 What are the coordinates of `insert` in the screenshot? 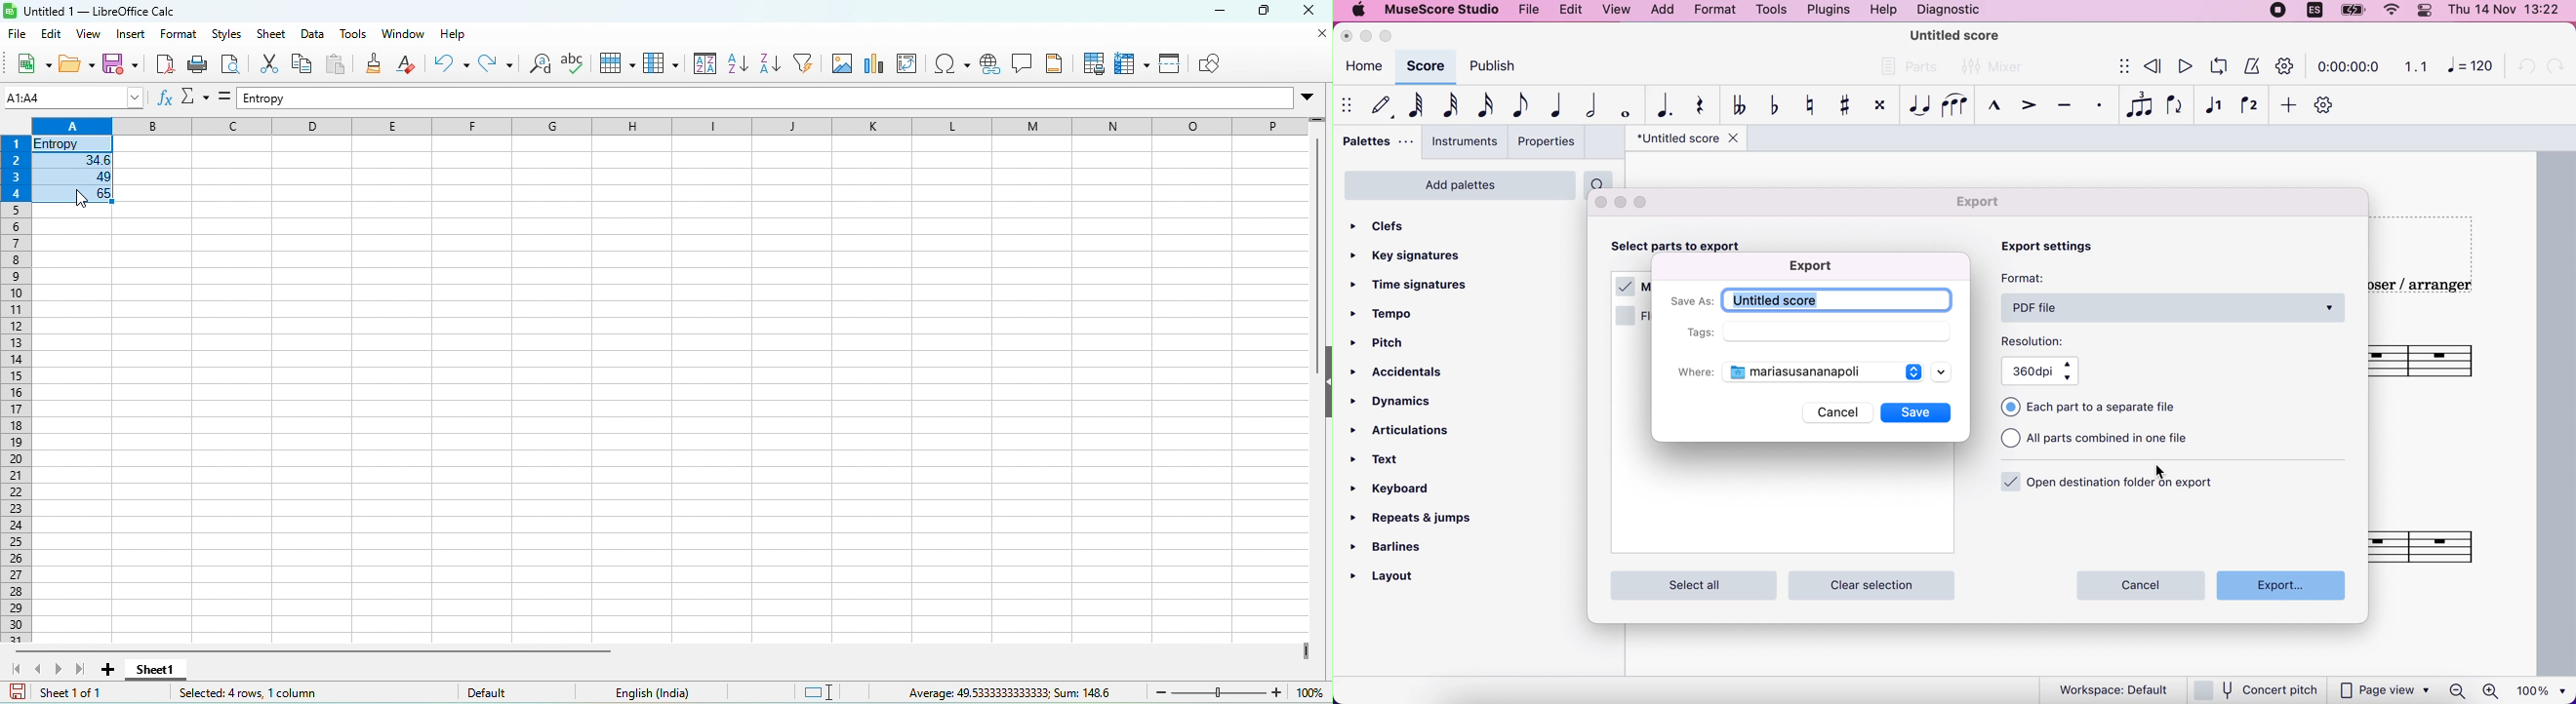 It's located at (132, 36).